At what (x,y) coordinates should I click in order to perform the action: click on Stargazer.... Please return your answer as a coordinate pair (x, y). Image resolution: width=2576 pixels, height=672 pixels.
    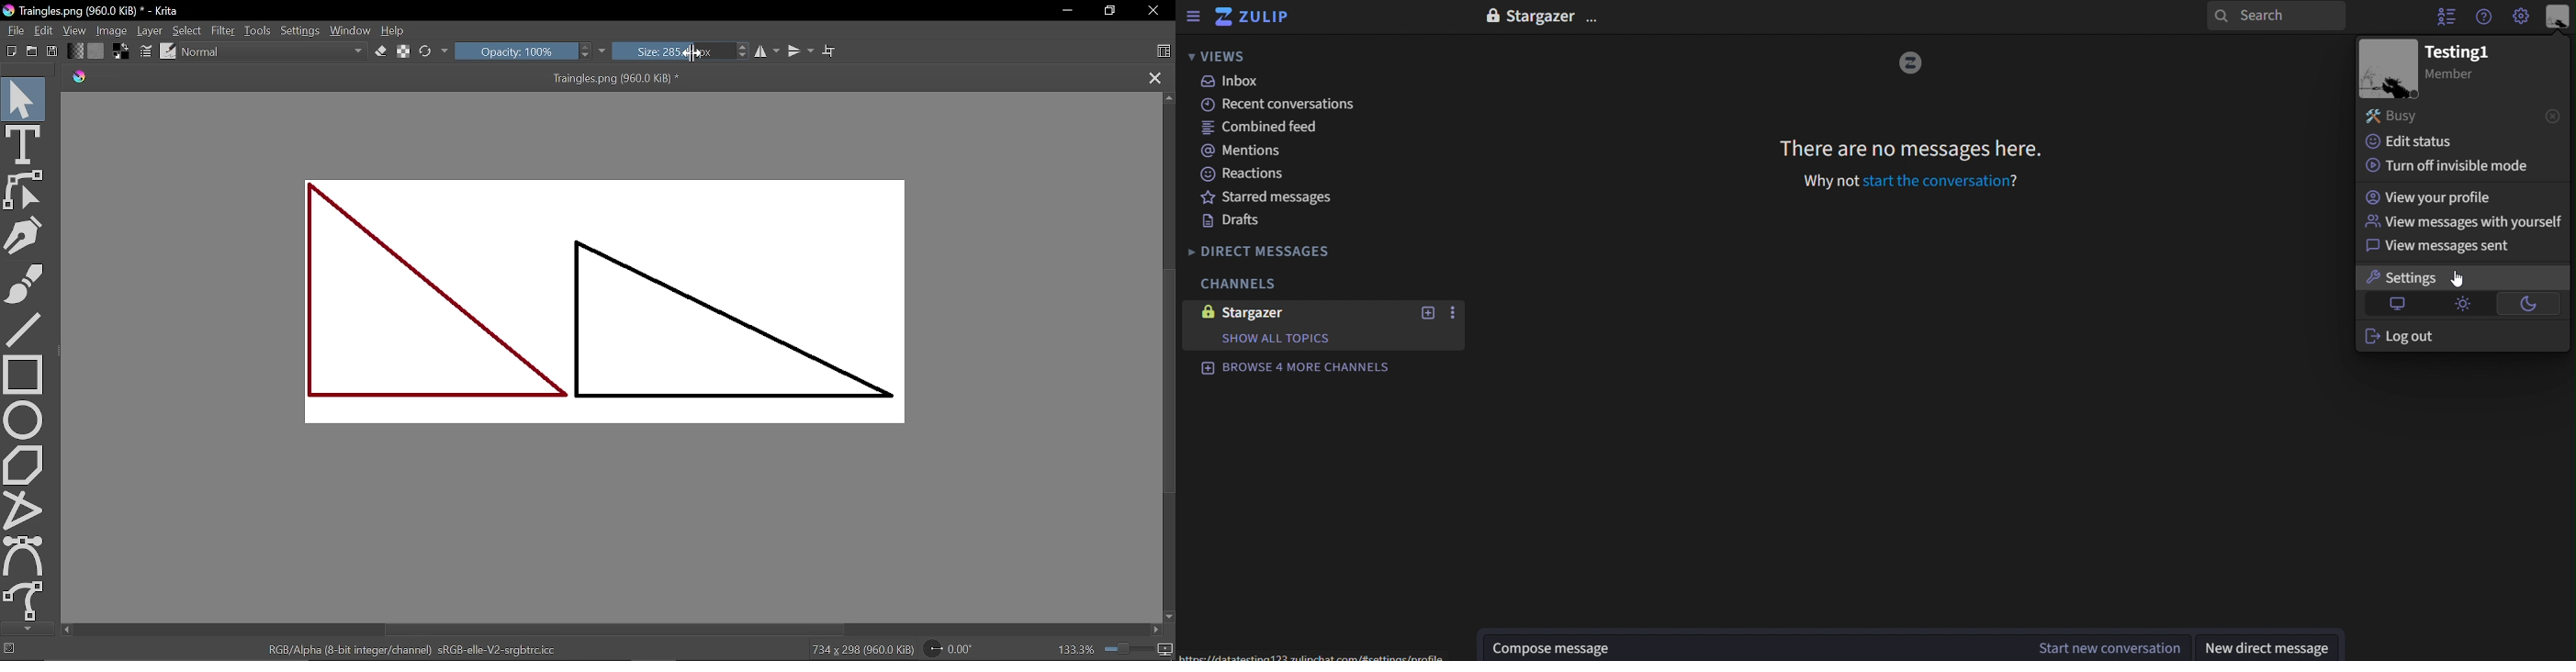
    Looking at the image, I should click on (1556, 15).